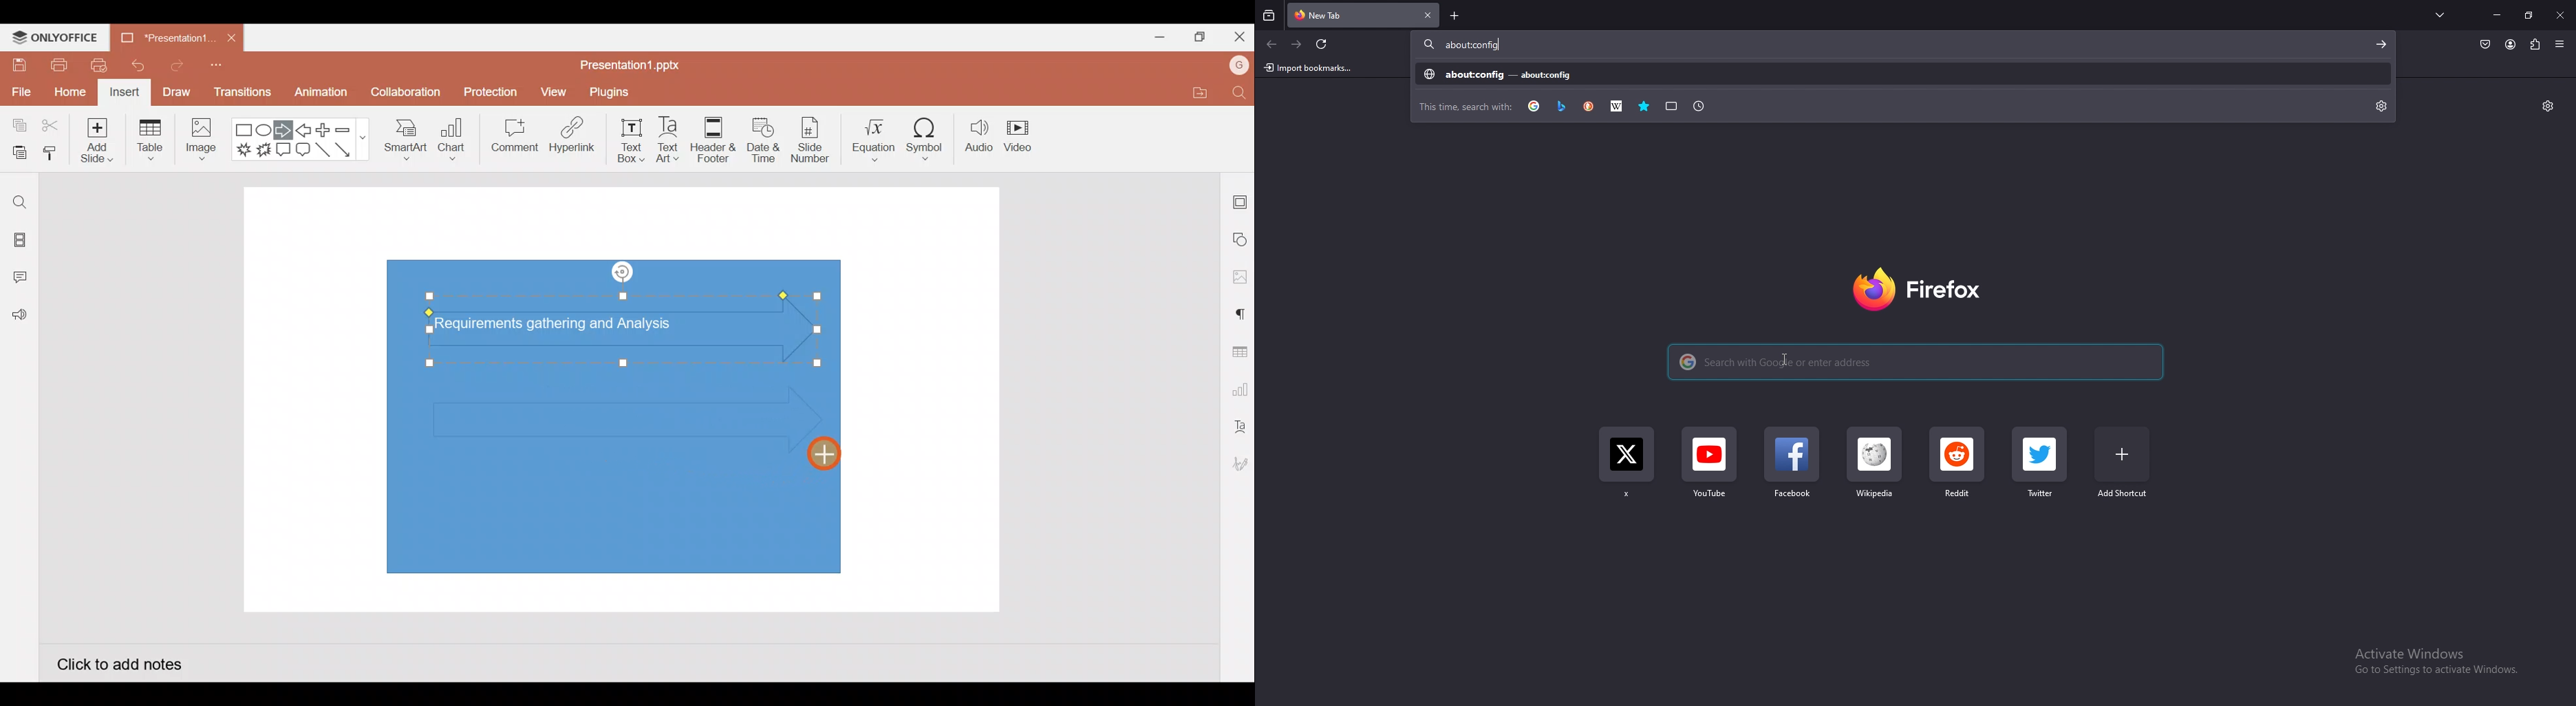  I want to click on Line, so click(324, 154).